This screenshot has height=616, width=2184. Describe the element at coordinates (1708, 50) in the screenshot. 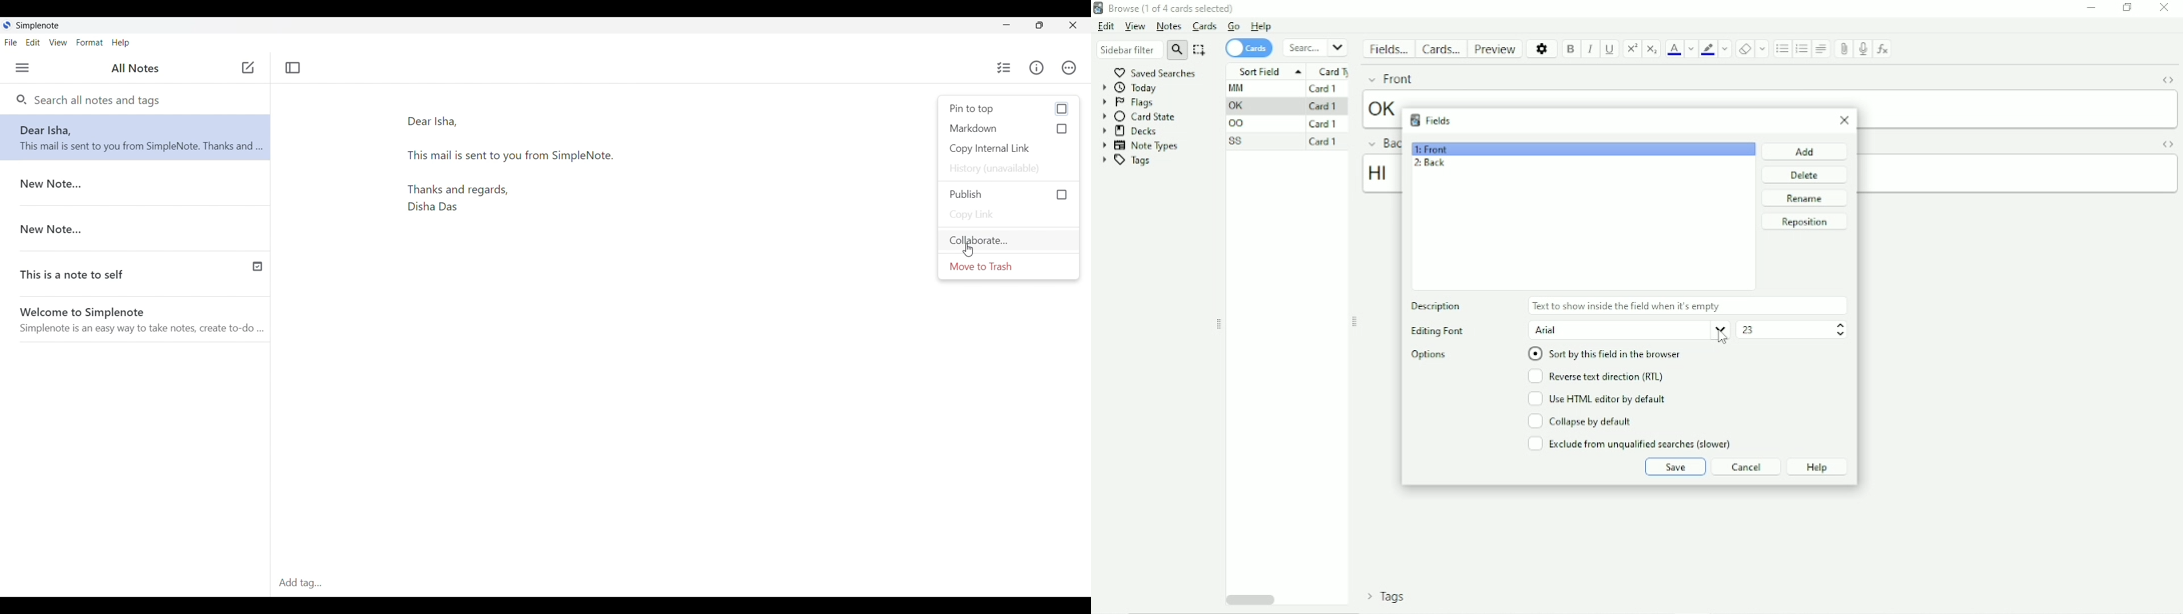

I see `Text highlight color` at that location.